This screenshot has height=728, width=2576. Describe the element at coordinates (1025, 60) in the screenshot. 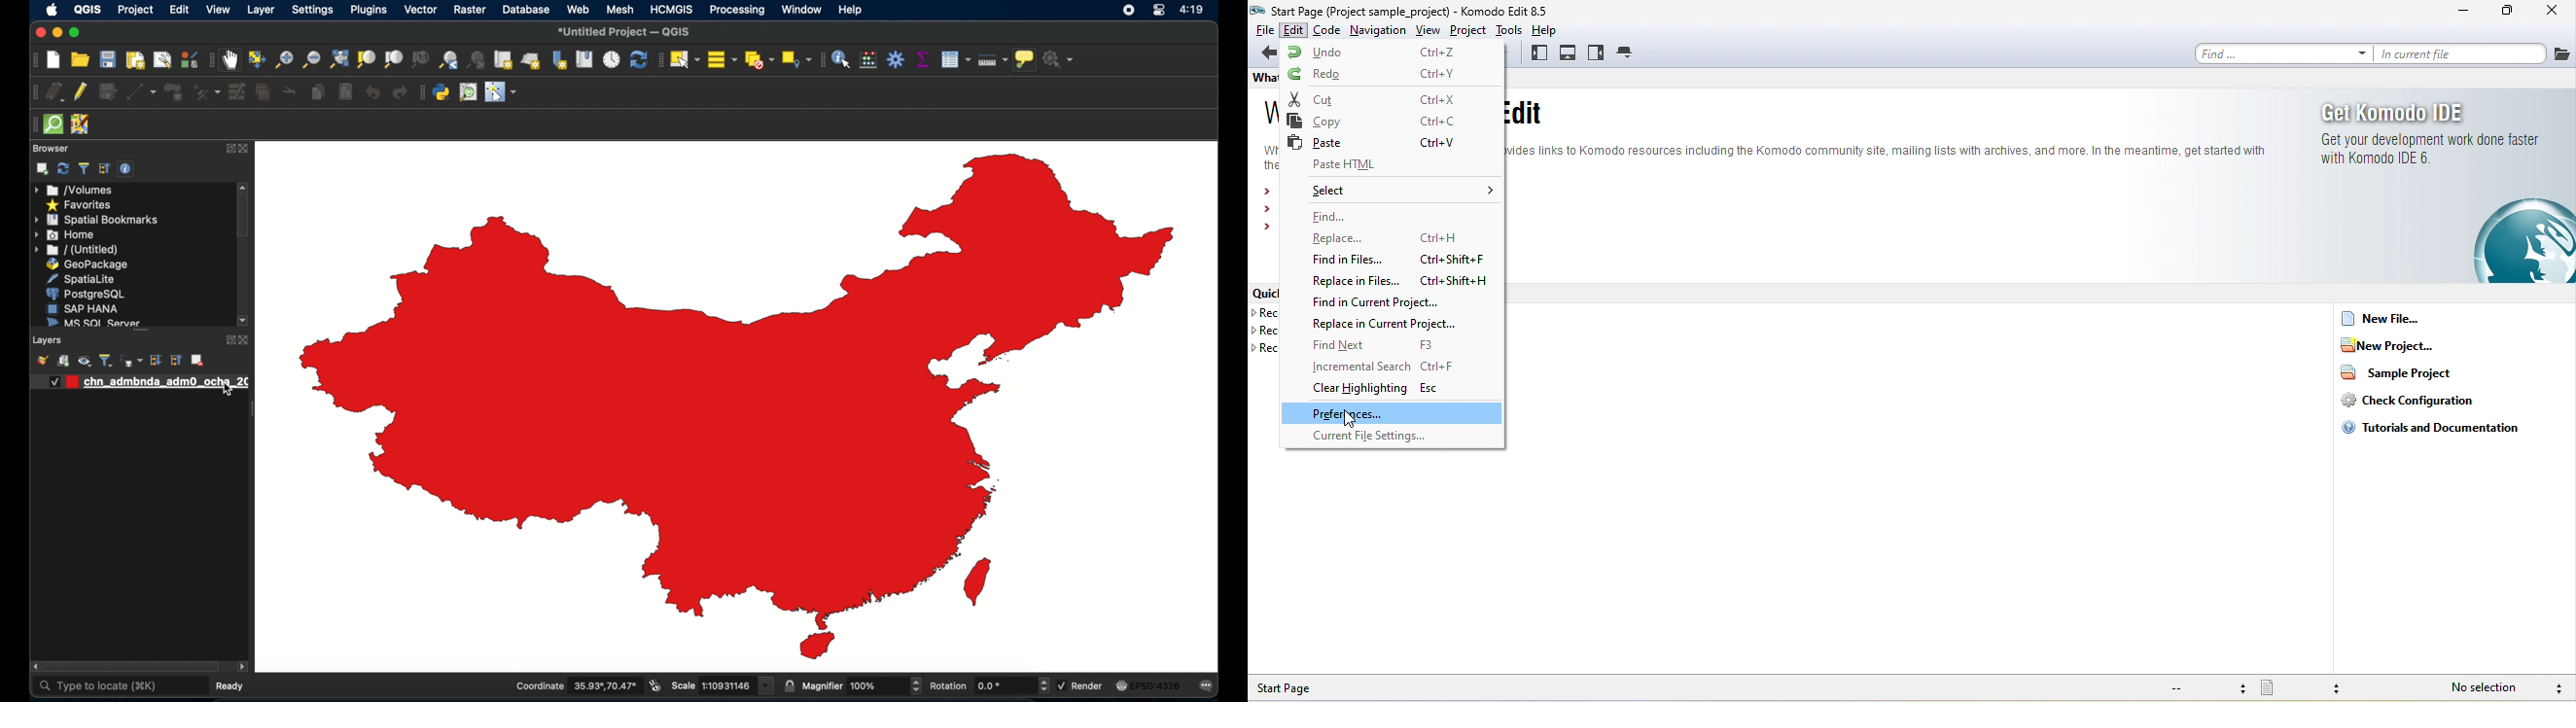

I see `show map tips` at that location.